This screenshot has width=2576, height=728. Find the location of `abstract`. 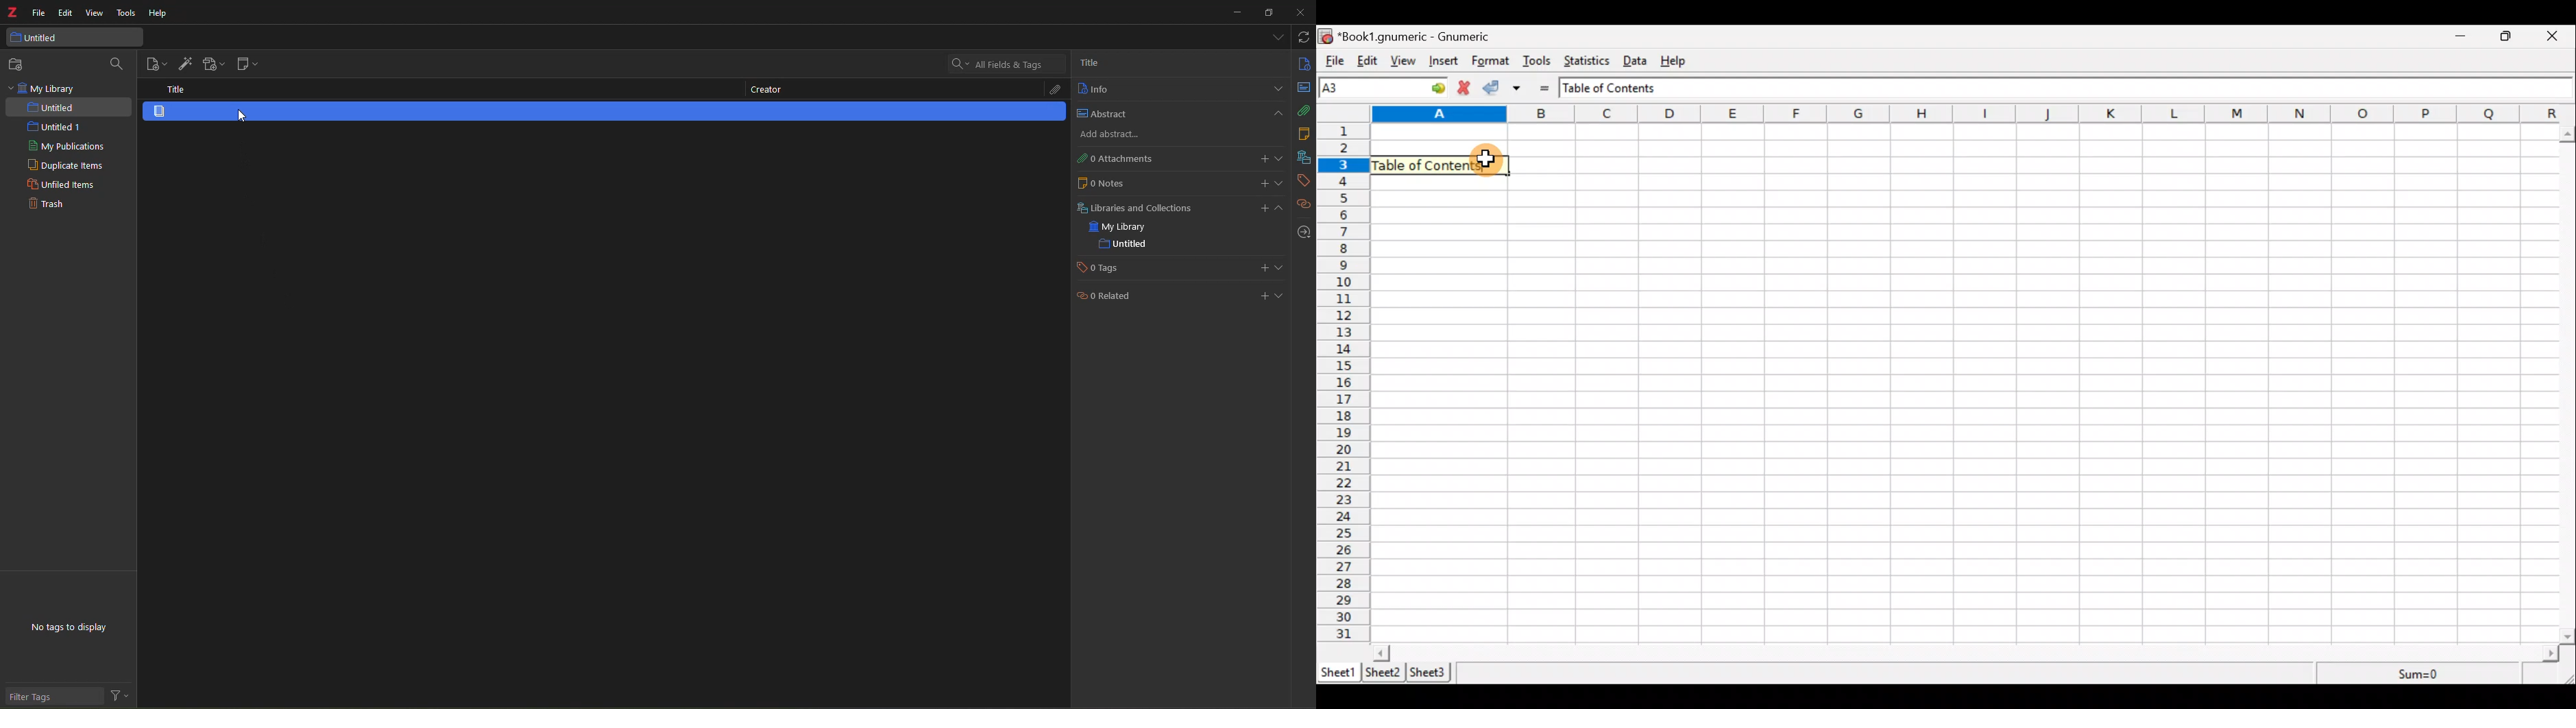

abstract is located at coordinates (1099, 113).